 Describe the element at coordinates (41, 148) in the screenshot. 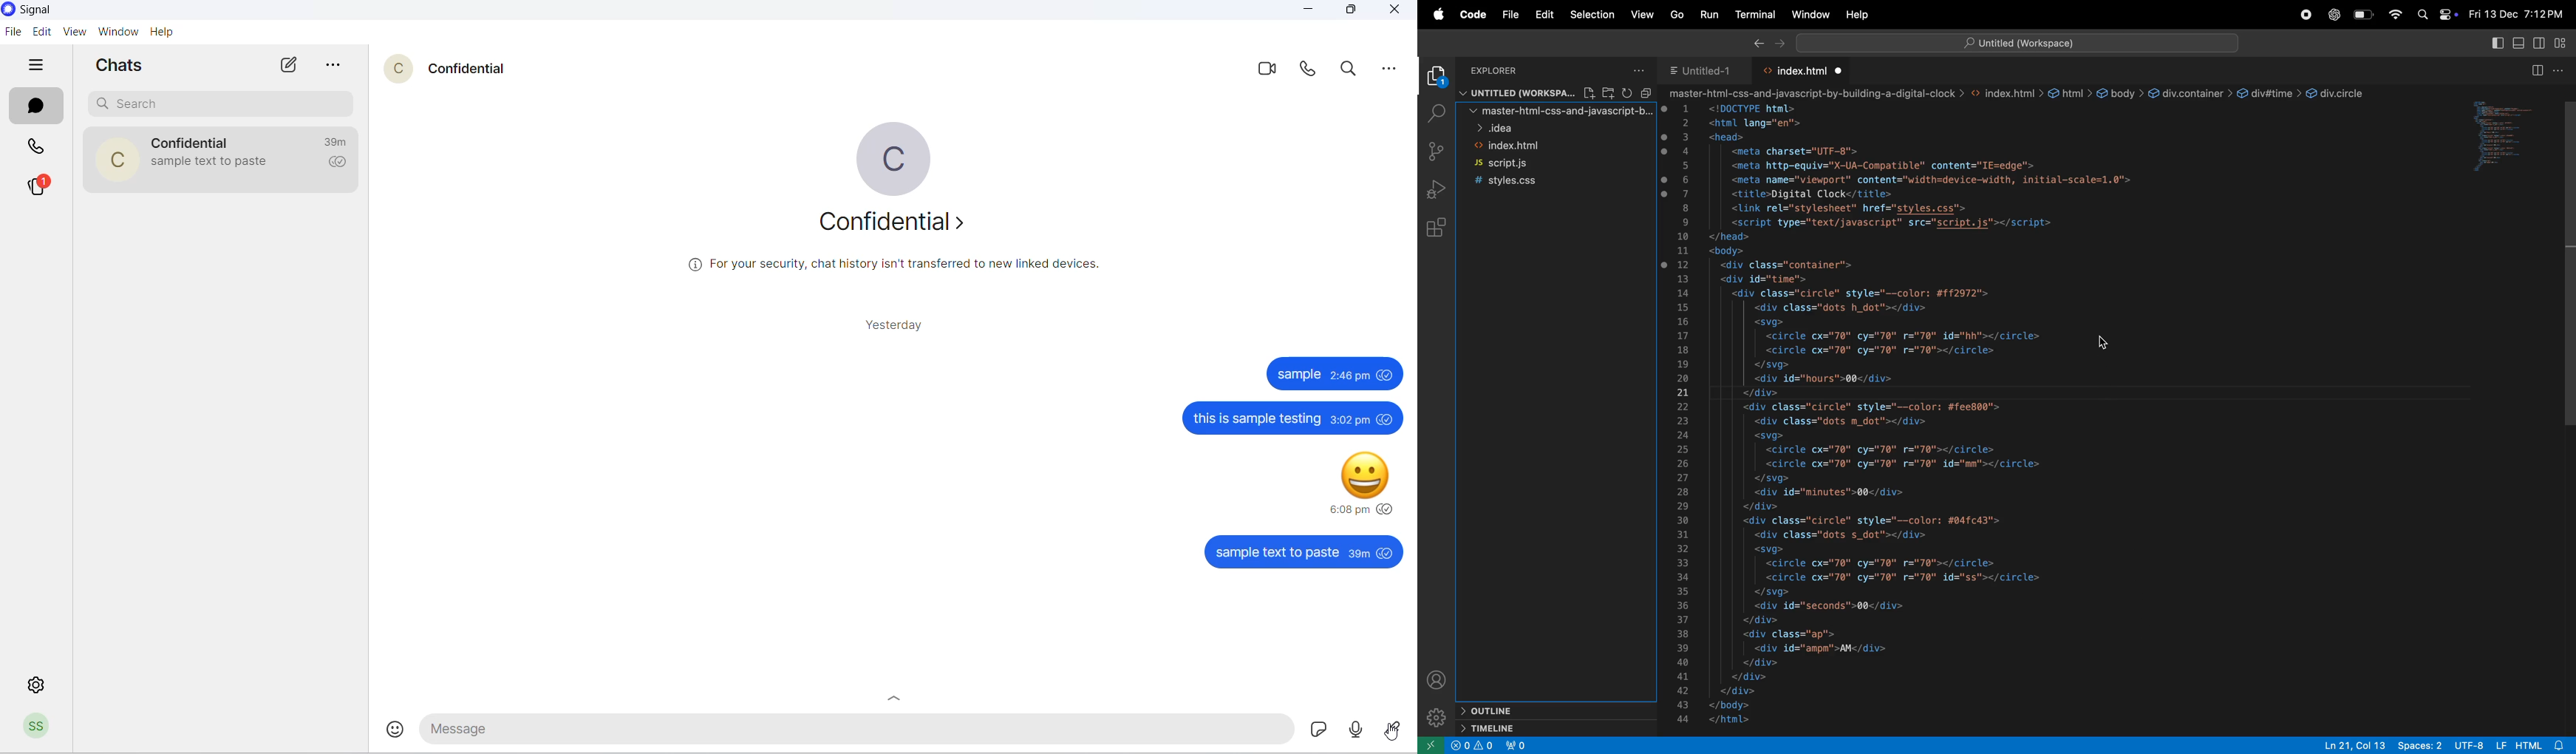

I see `calls` at that location.